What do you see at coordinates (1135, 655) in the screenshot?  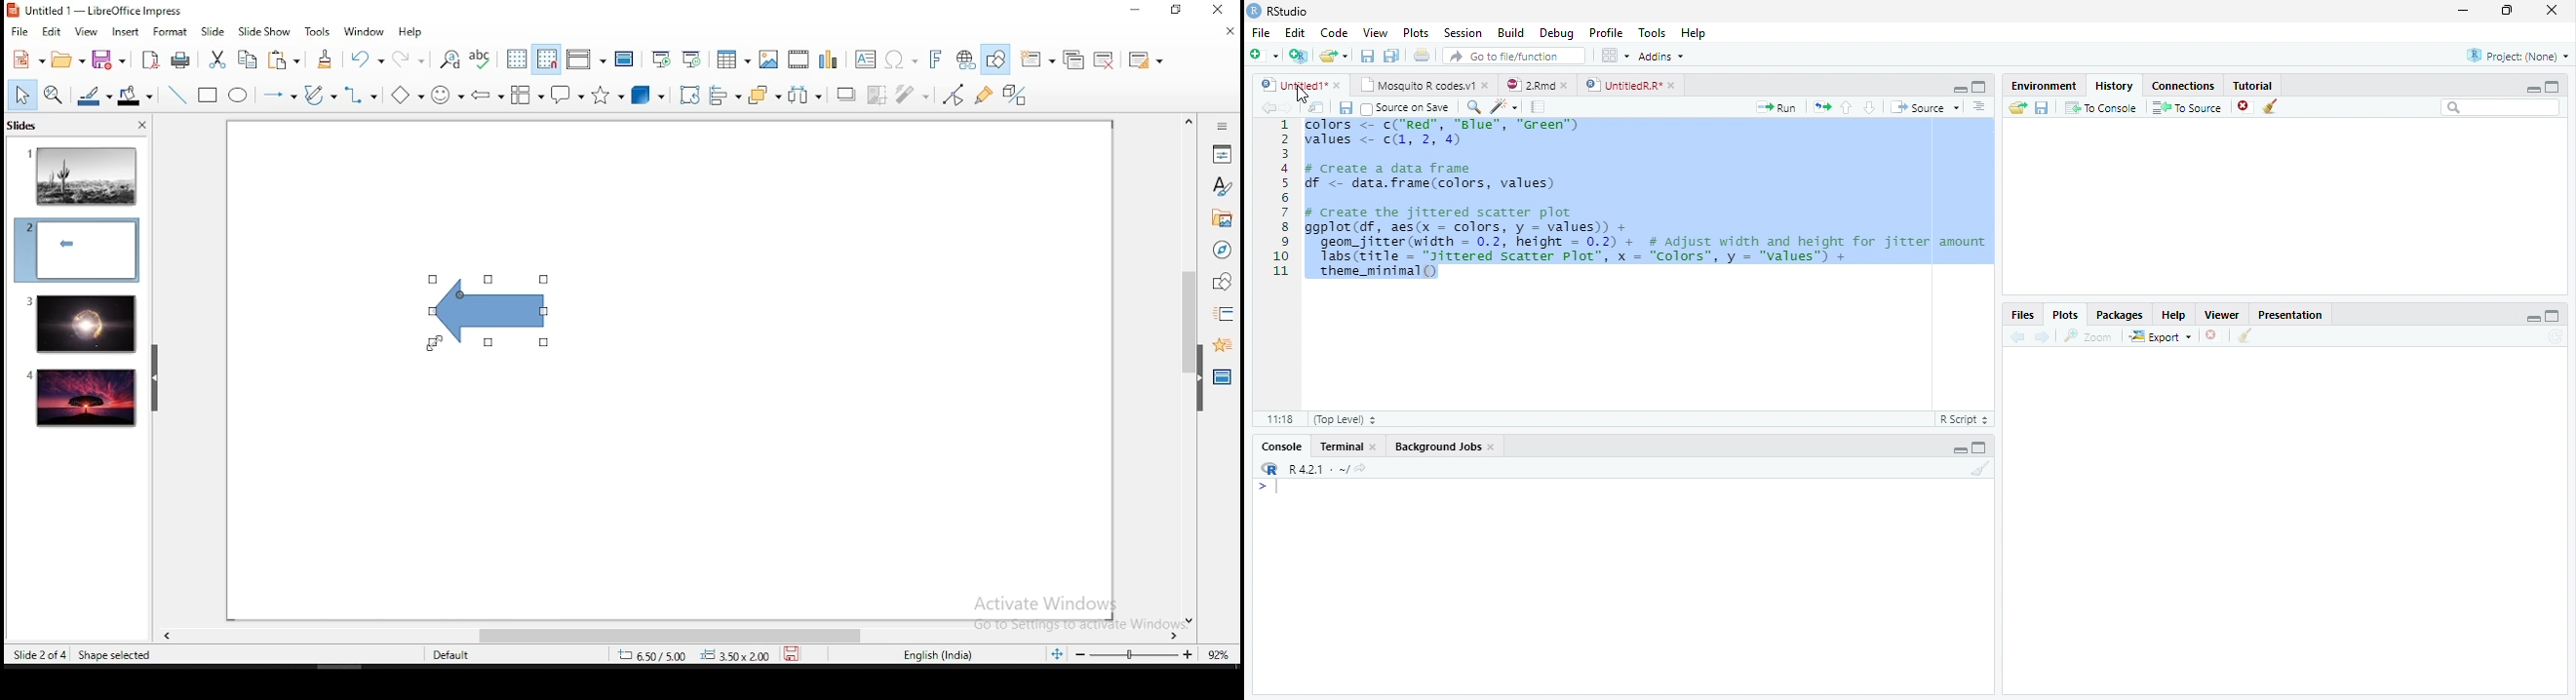 I see `zoom` at bounding box center [1135, 655].